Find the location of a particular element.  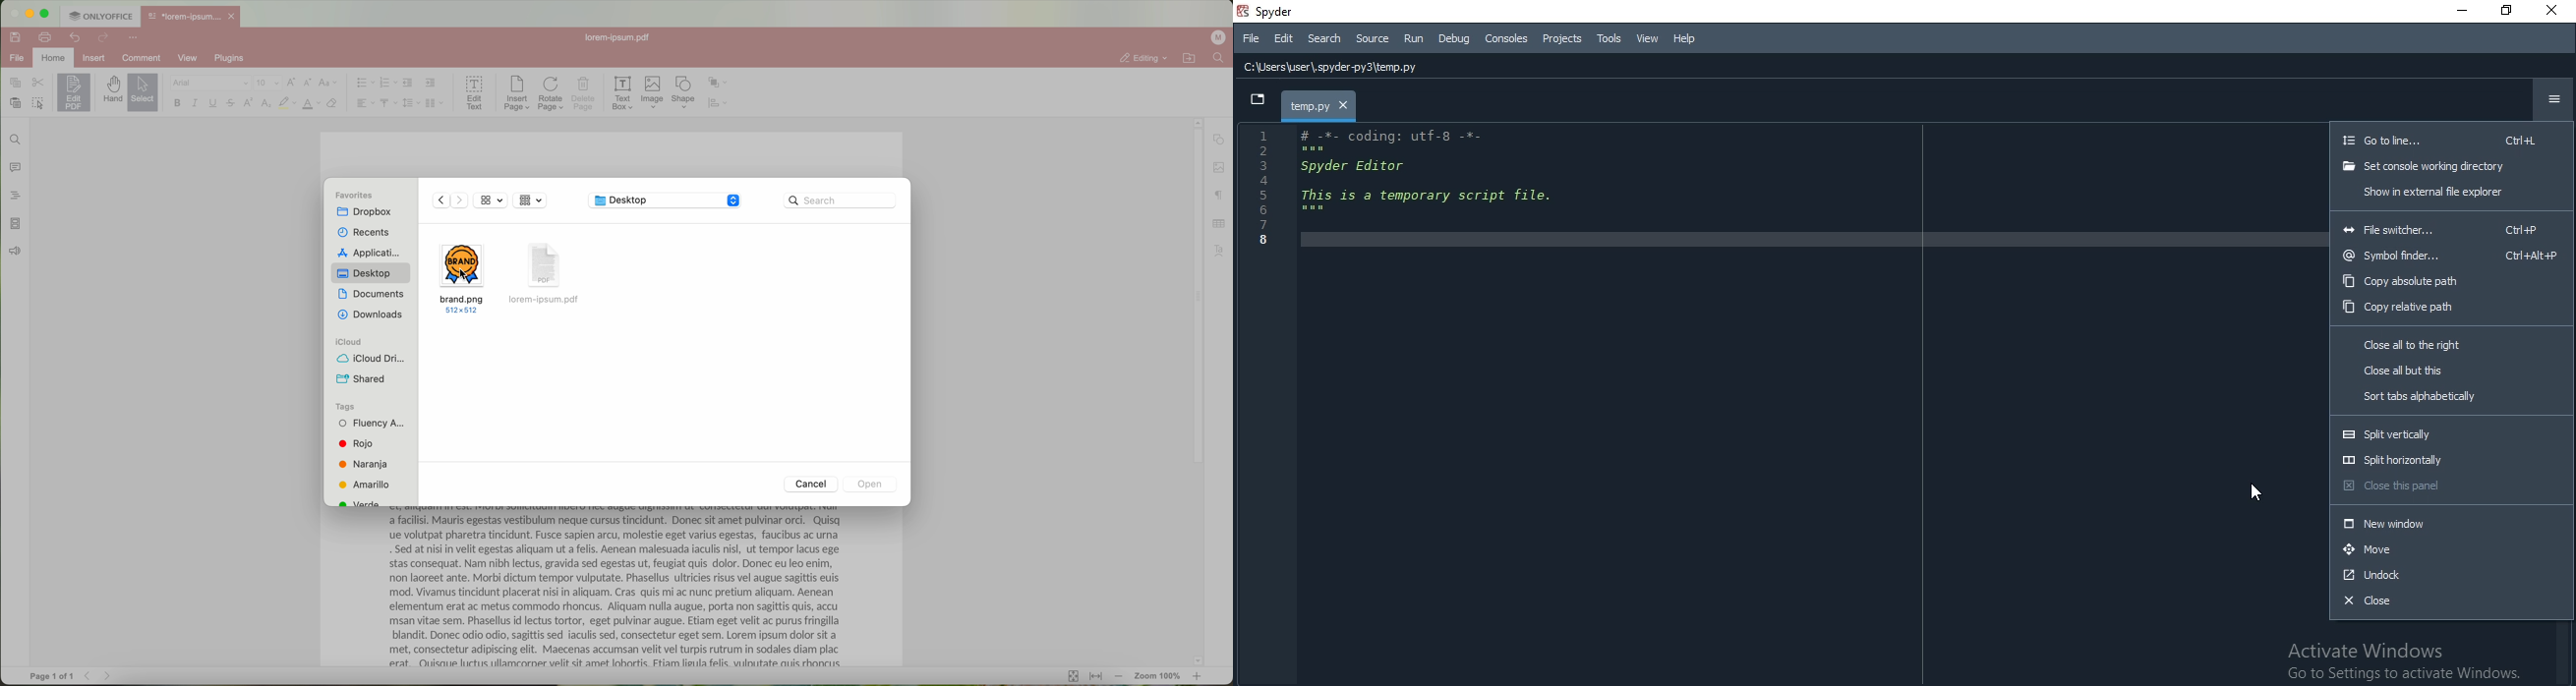

downloads is located at coordinates (370, 315).